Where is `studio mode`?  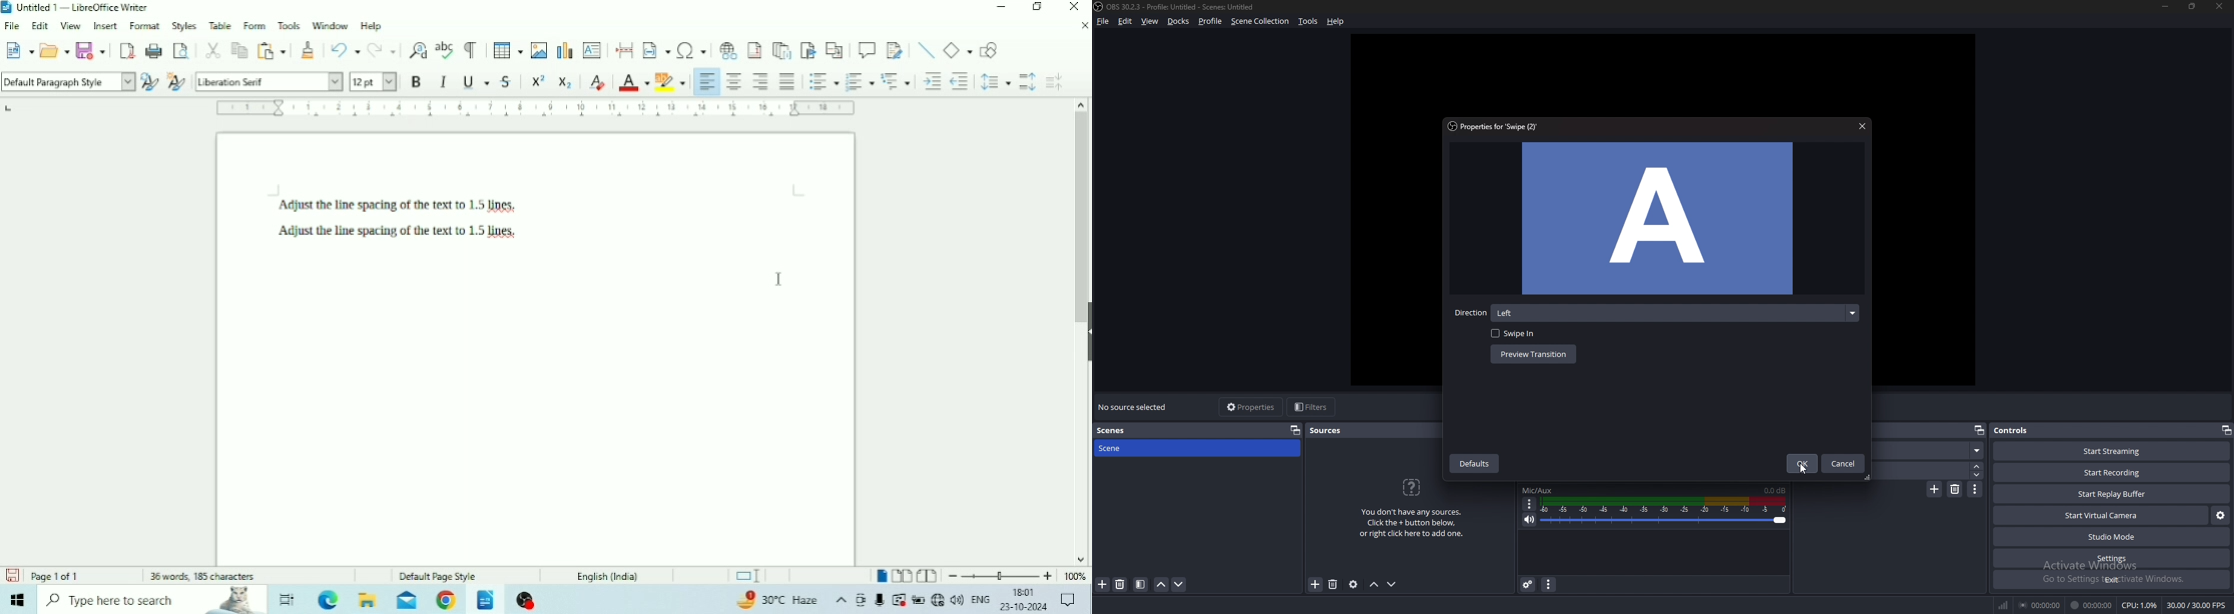
studio mode is located at coordinates (2112, 537).